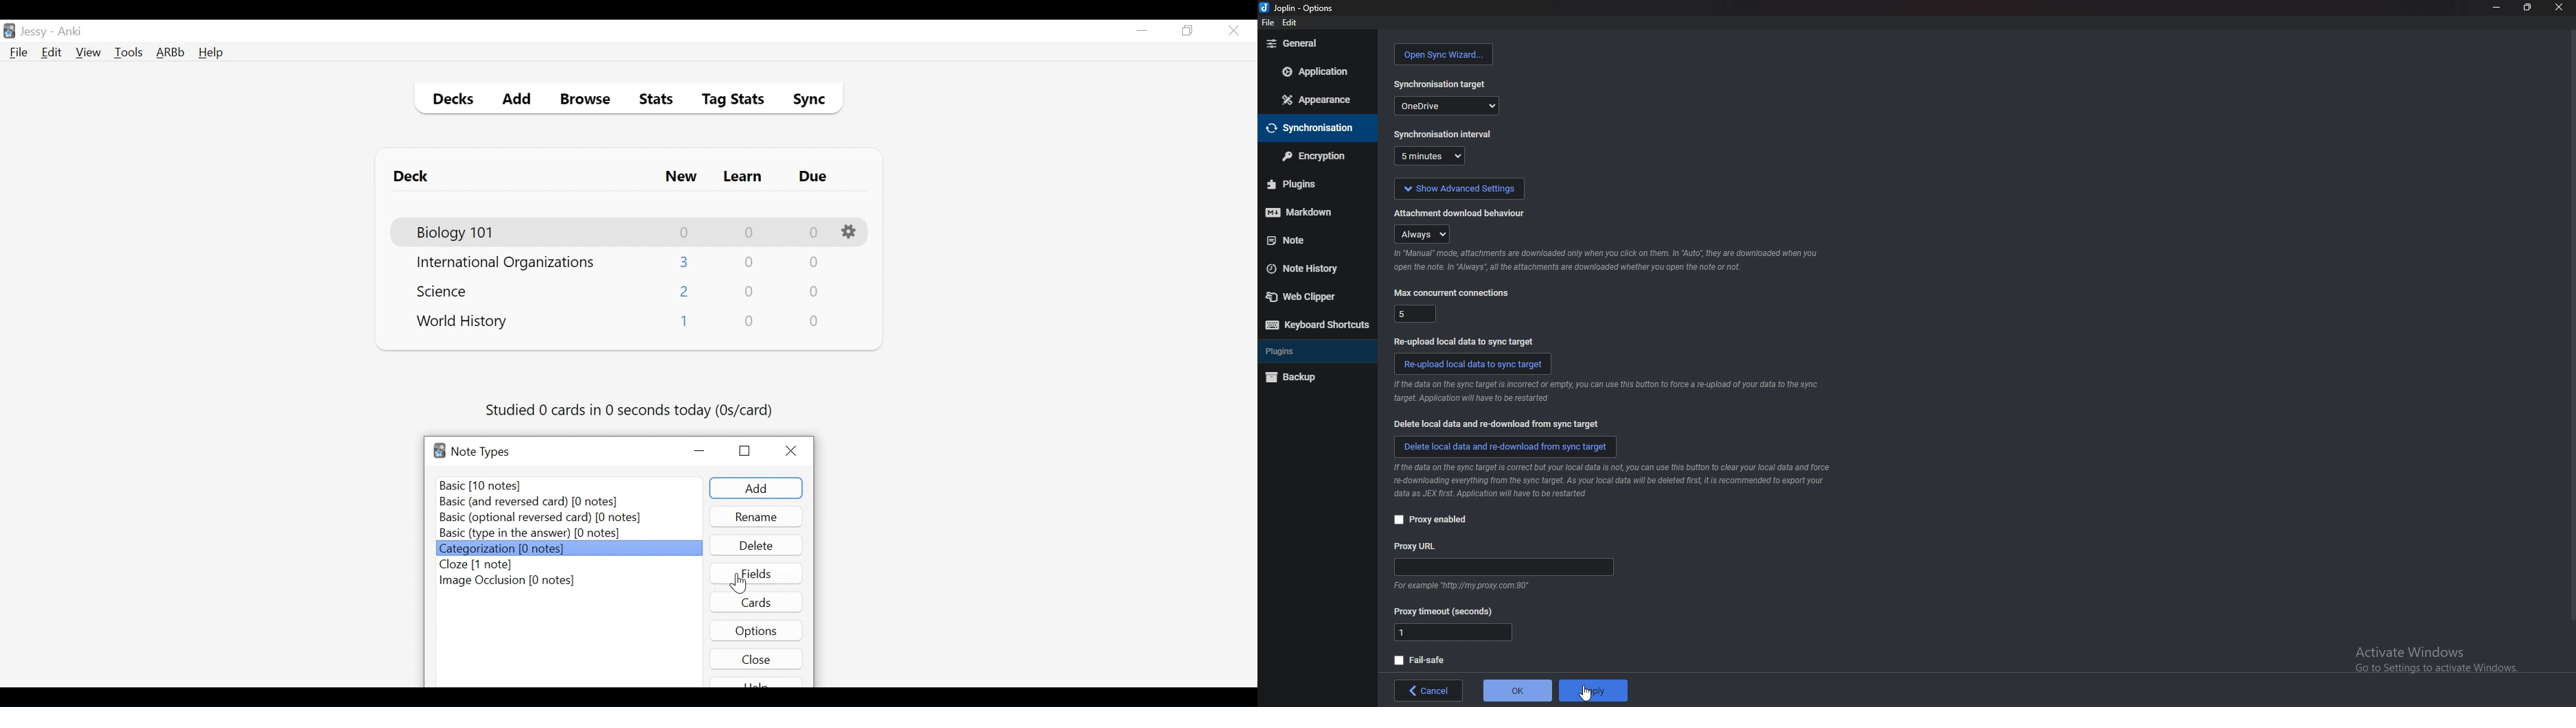  Describe the element at coordinates (19, 54) in the screenshot. I see `File` at that location.